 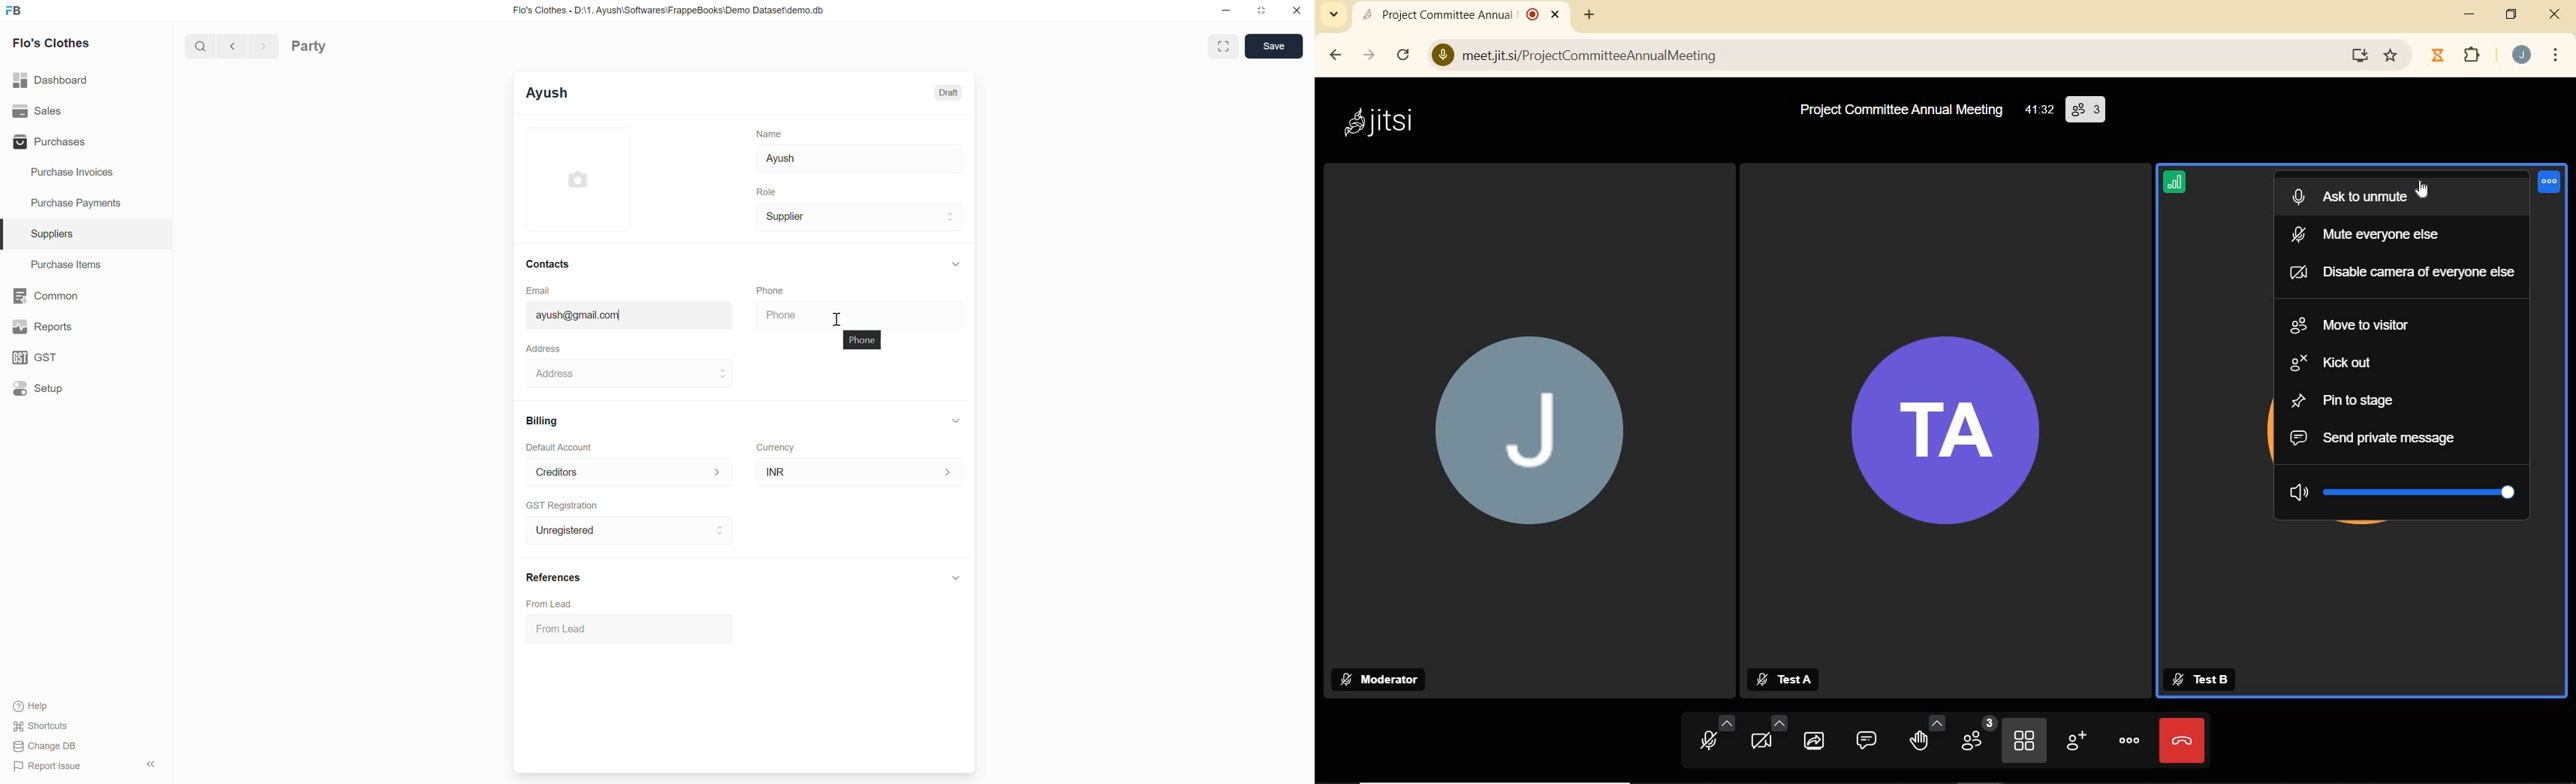 I want to click on MUTE EVERYONE ELSE, so click(x=2399, y=234).